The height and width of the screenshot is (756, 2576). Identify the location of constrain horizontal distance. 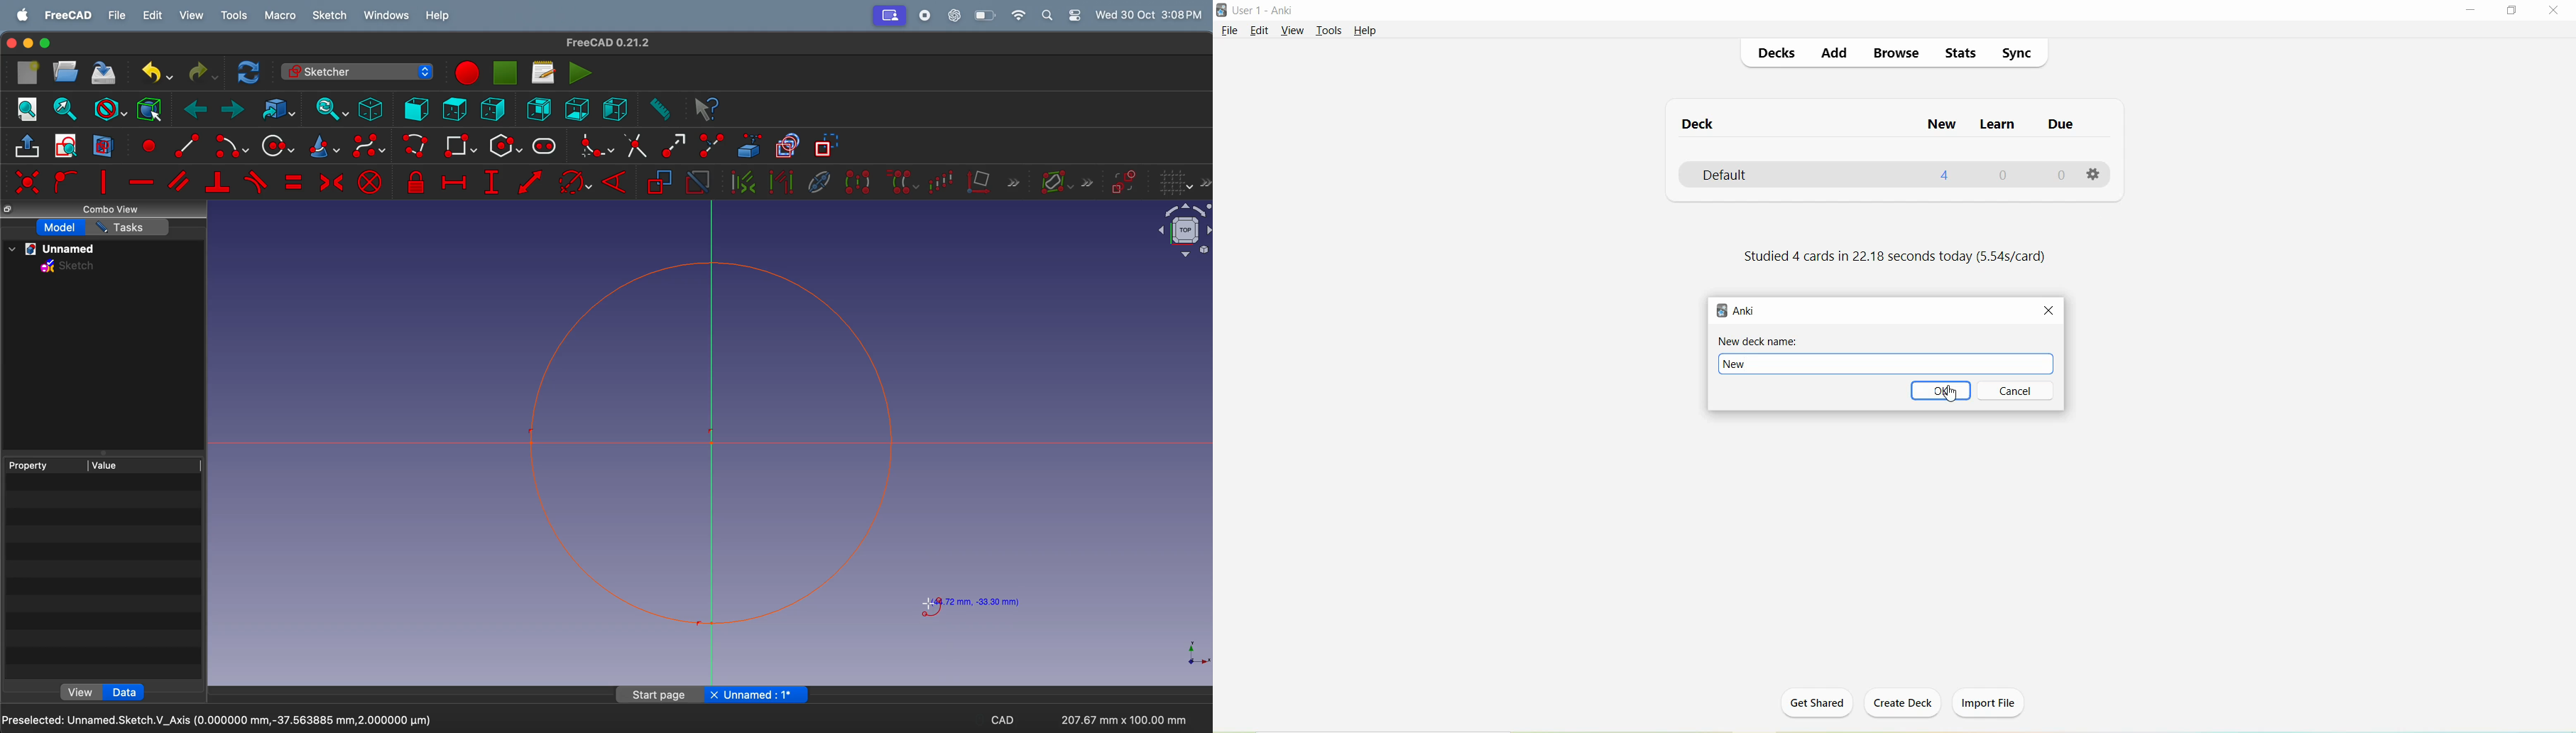
(454, 180).